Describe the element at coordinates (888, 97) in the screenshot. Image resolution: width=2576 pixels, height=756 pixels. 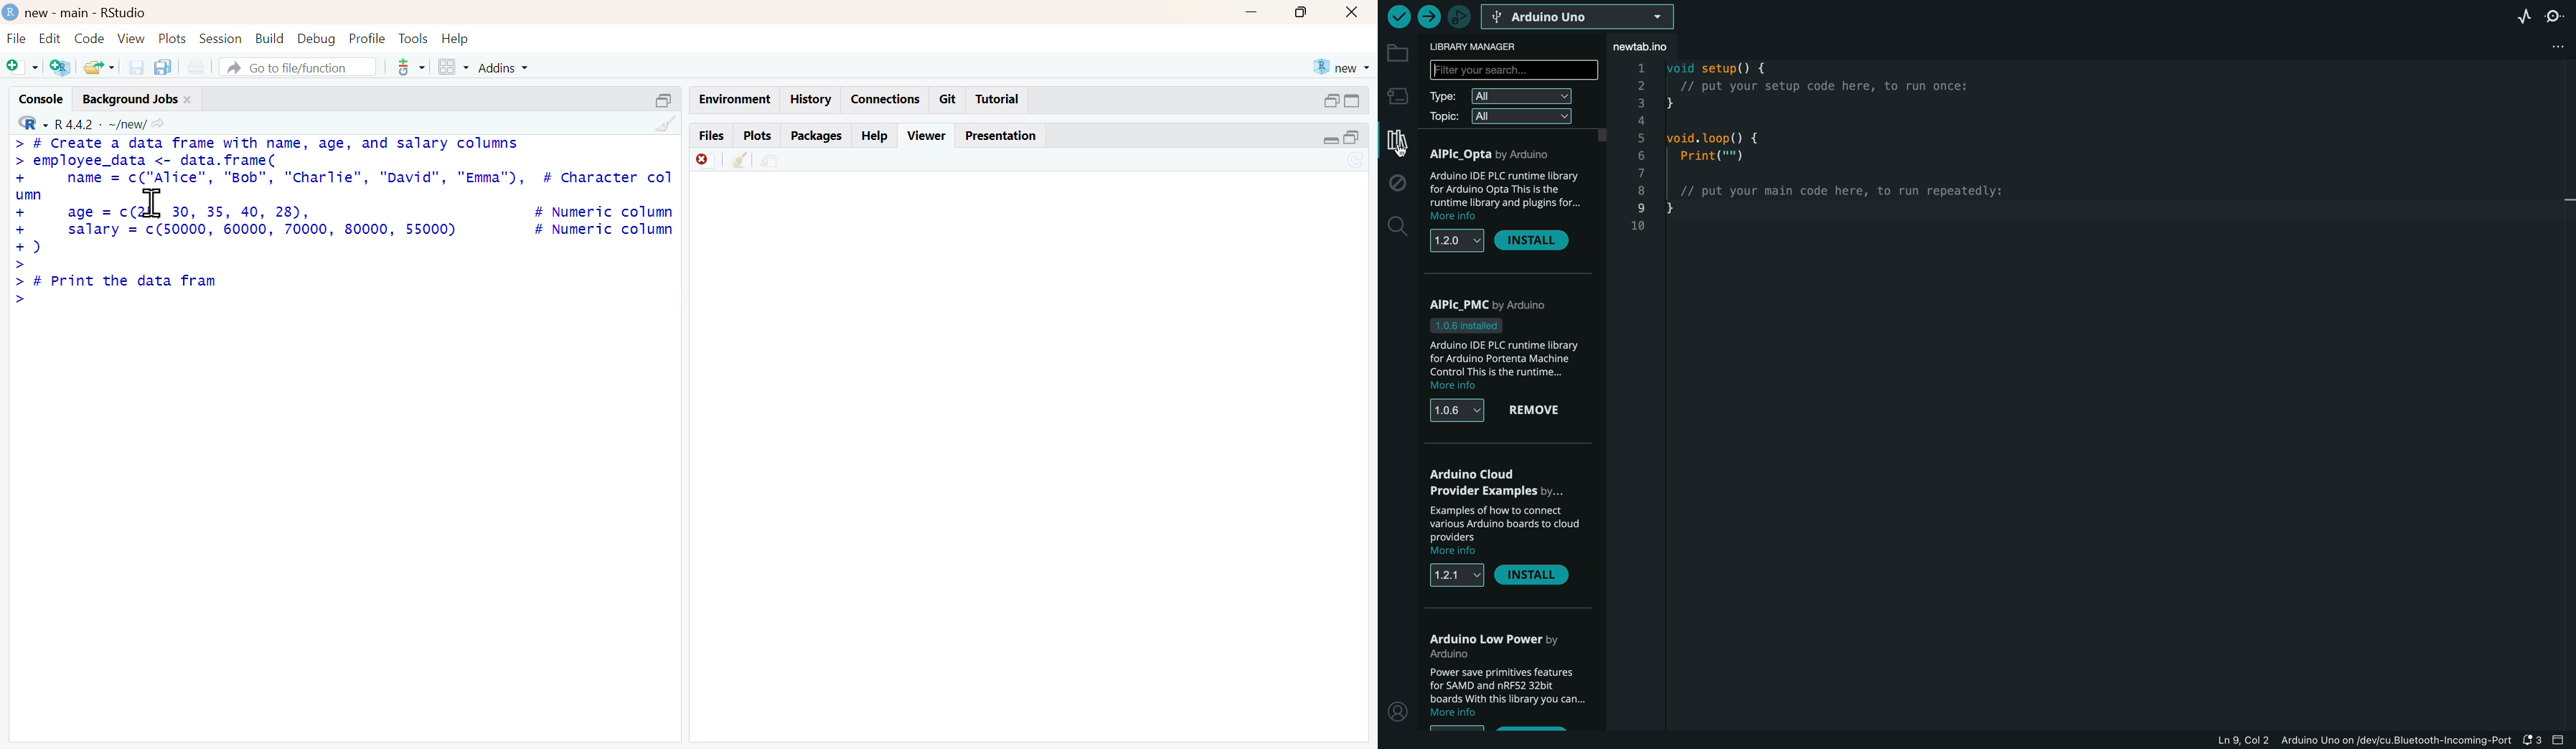
I see `Connections` at that location.